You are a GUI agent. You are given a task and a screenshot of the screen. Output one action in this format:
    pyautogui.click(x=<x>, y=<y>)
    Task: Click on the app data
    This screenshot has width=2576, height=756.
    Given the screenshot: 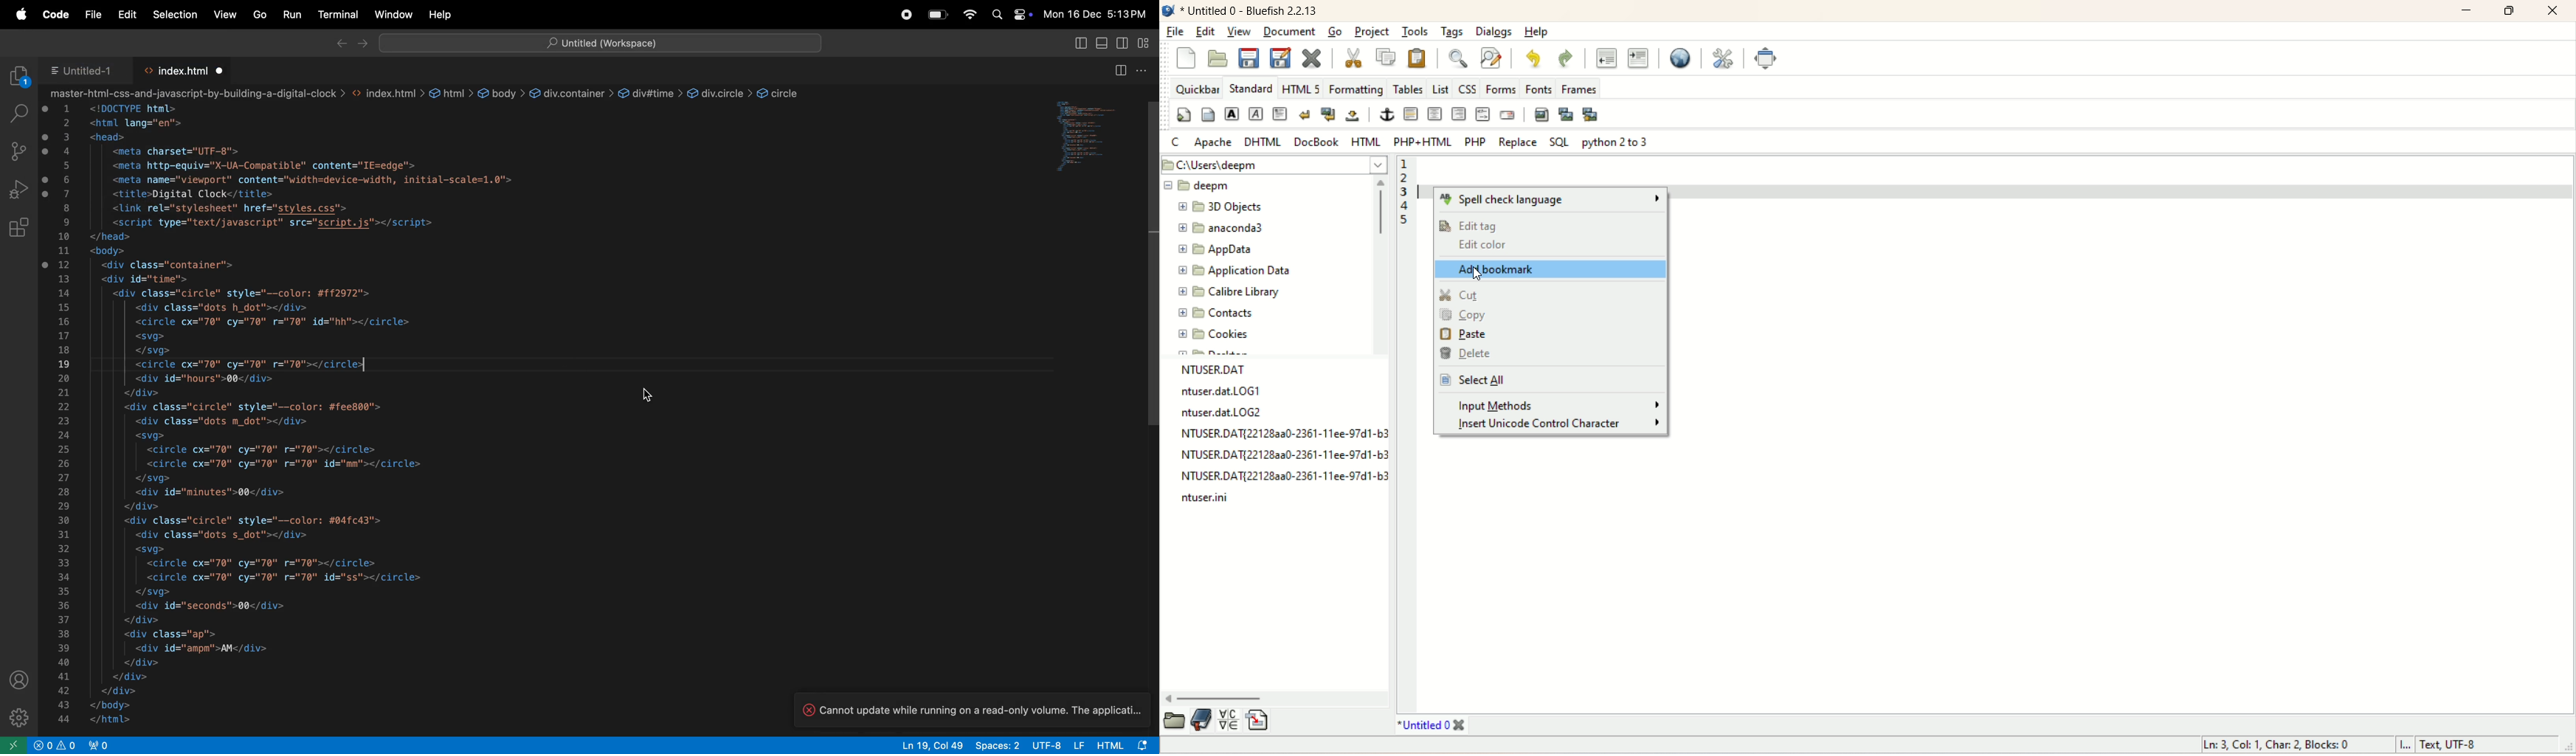 What is the action you would take?
    pyautogui.click(x=1217, y=250)
    